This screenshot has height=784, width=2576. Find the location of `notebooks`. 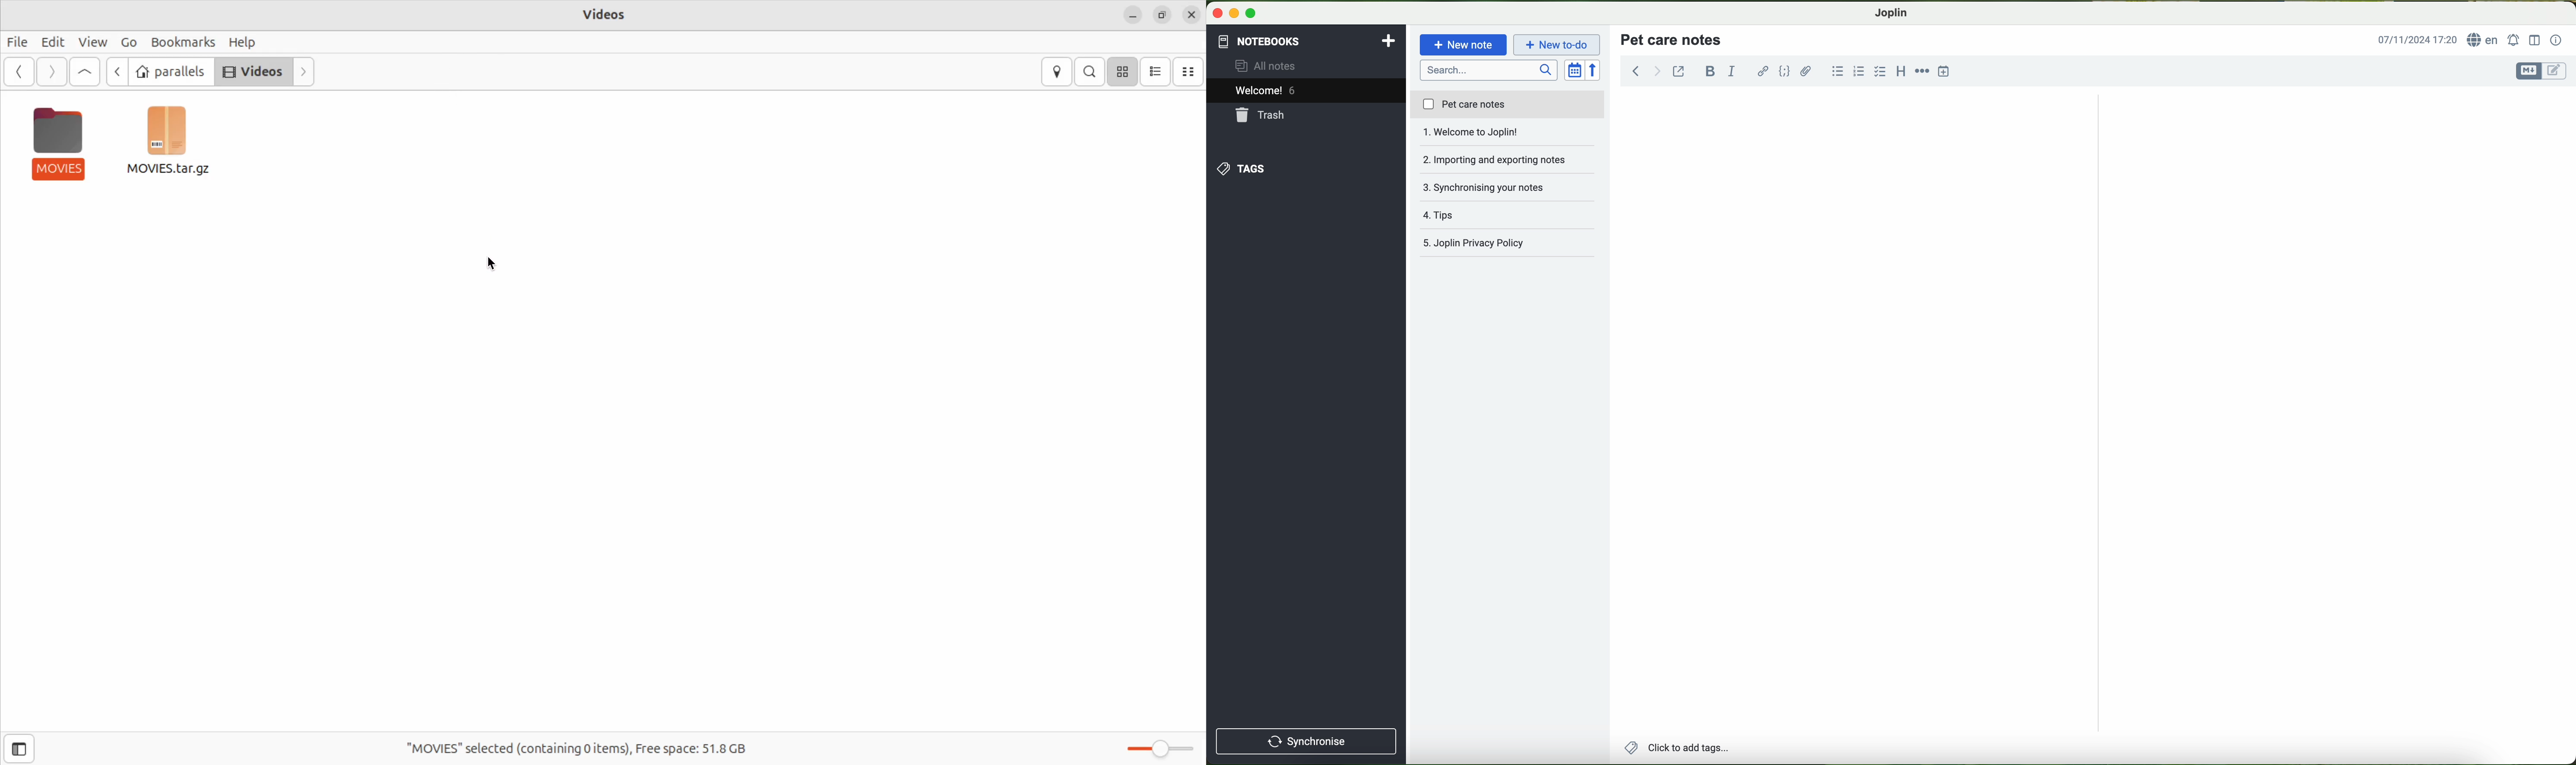

notebooks is located at coordinates (1258, 40).